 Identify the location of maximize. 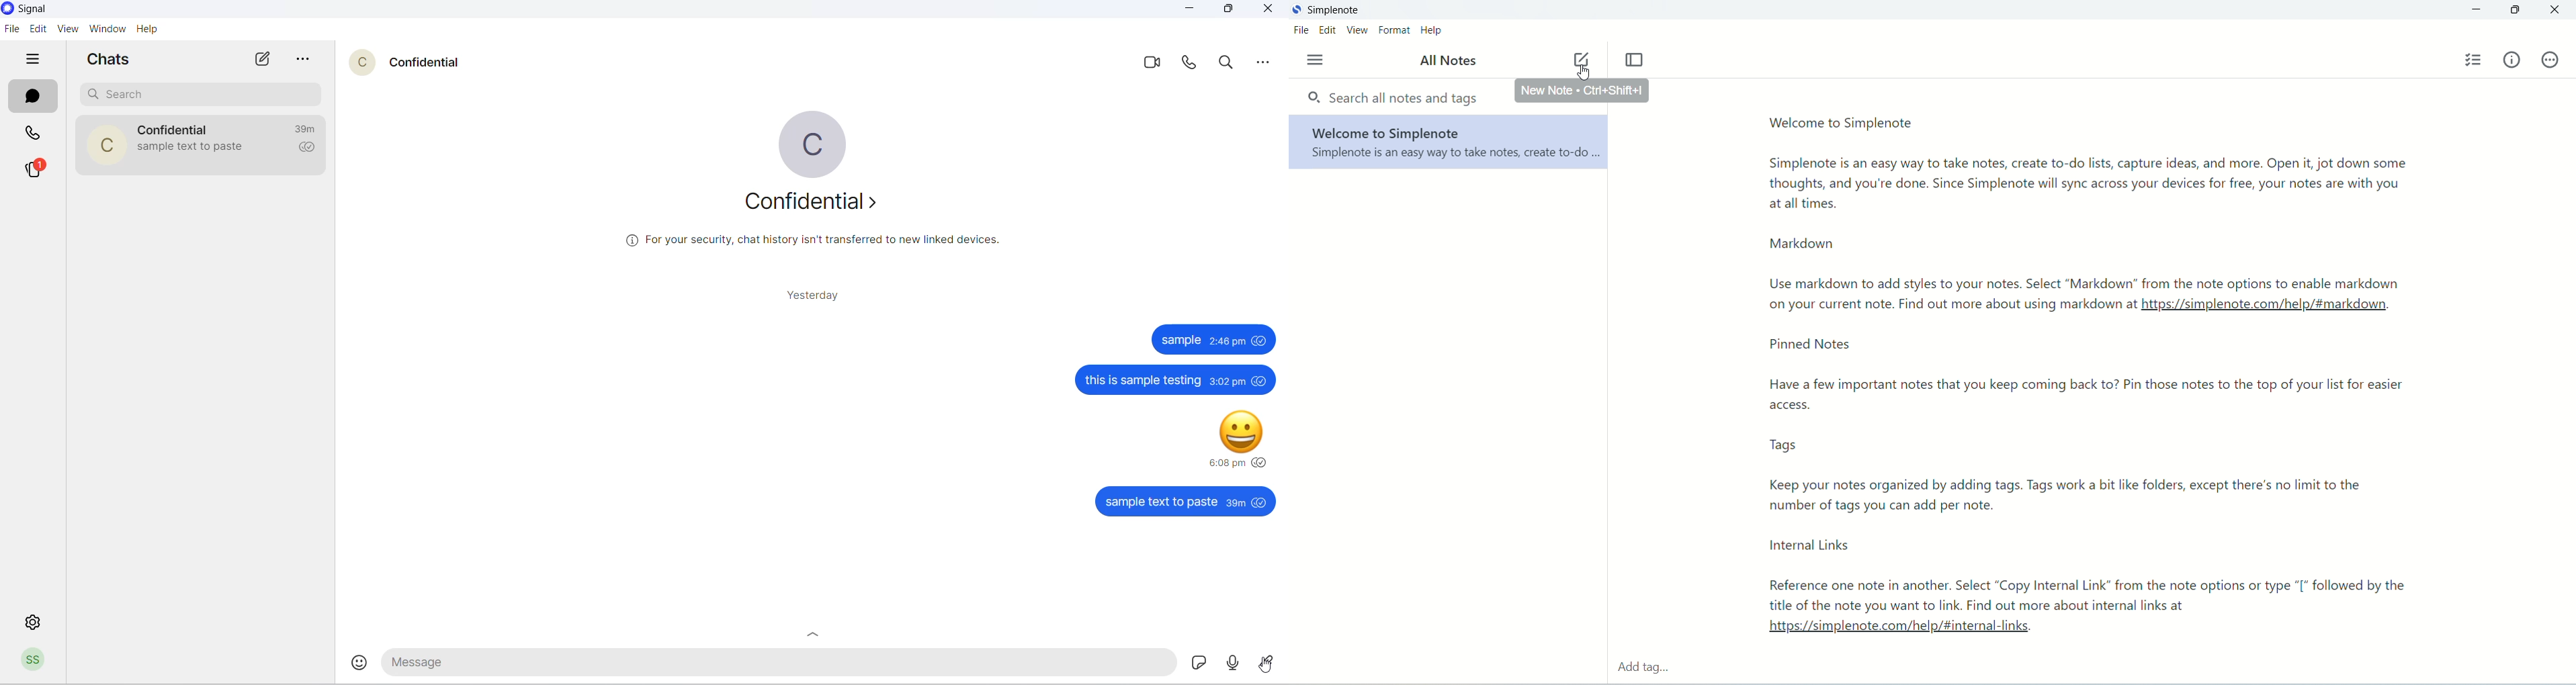
(2517, 12).